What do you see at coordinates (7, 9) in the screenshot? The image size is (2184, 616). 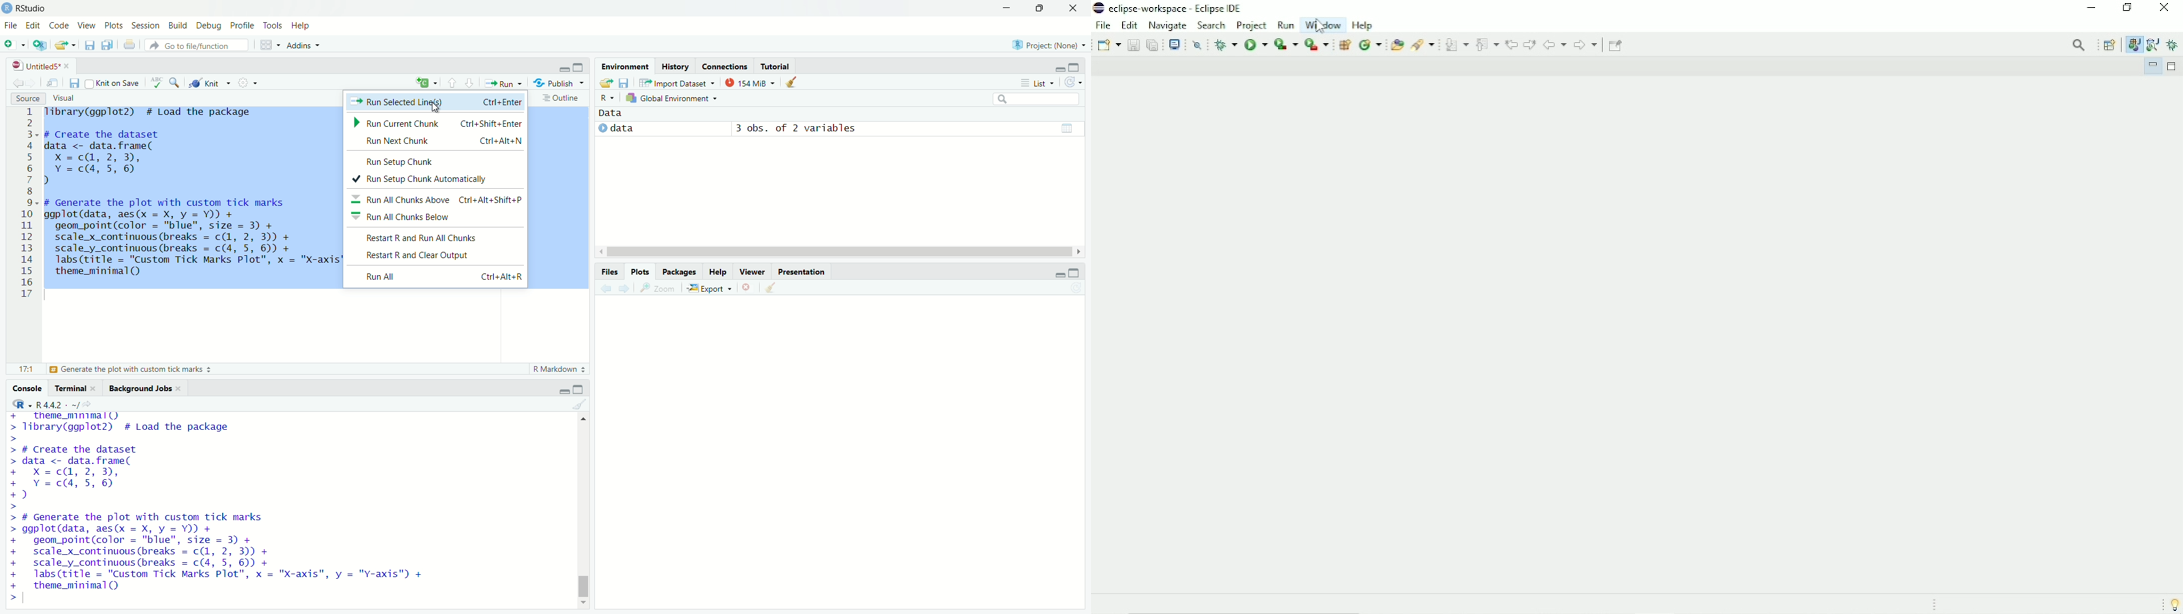 I see `logo` at bounding box center [7, 9].